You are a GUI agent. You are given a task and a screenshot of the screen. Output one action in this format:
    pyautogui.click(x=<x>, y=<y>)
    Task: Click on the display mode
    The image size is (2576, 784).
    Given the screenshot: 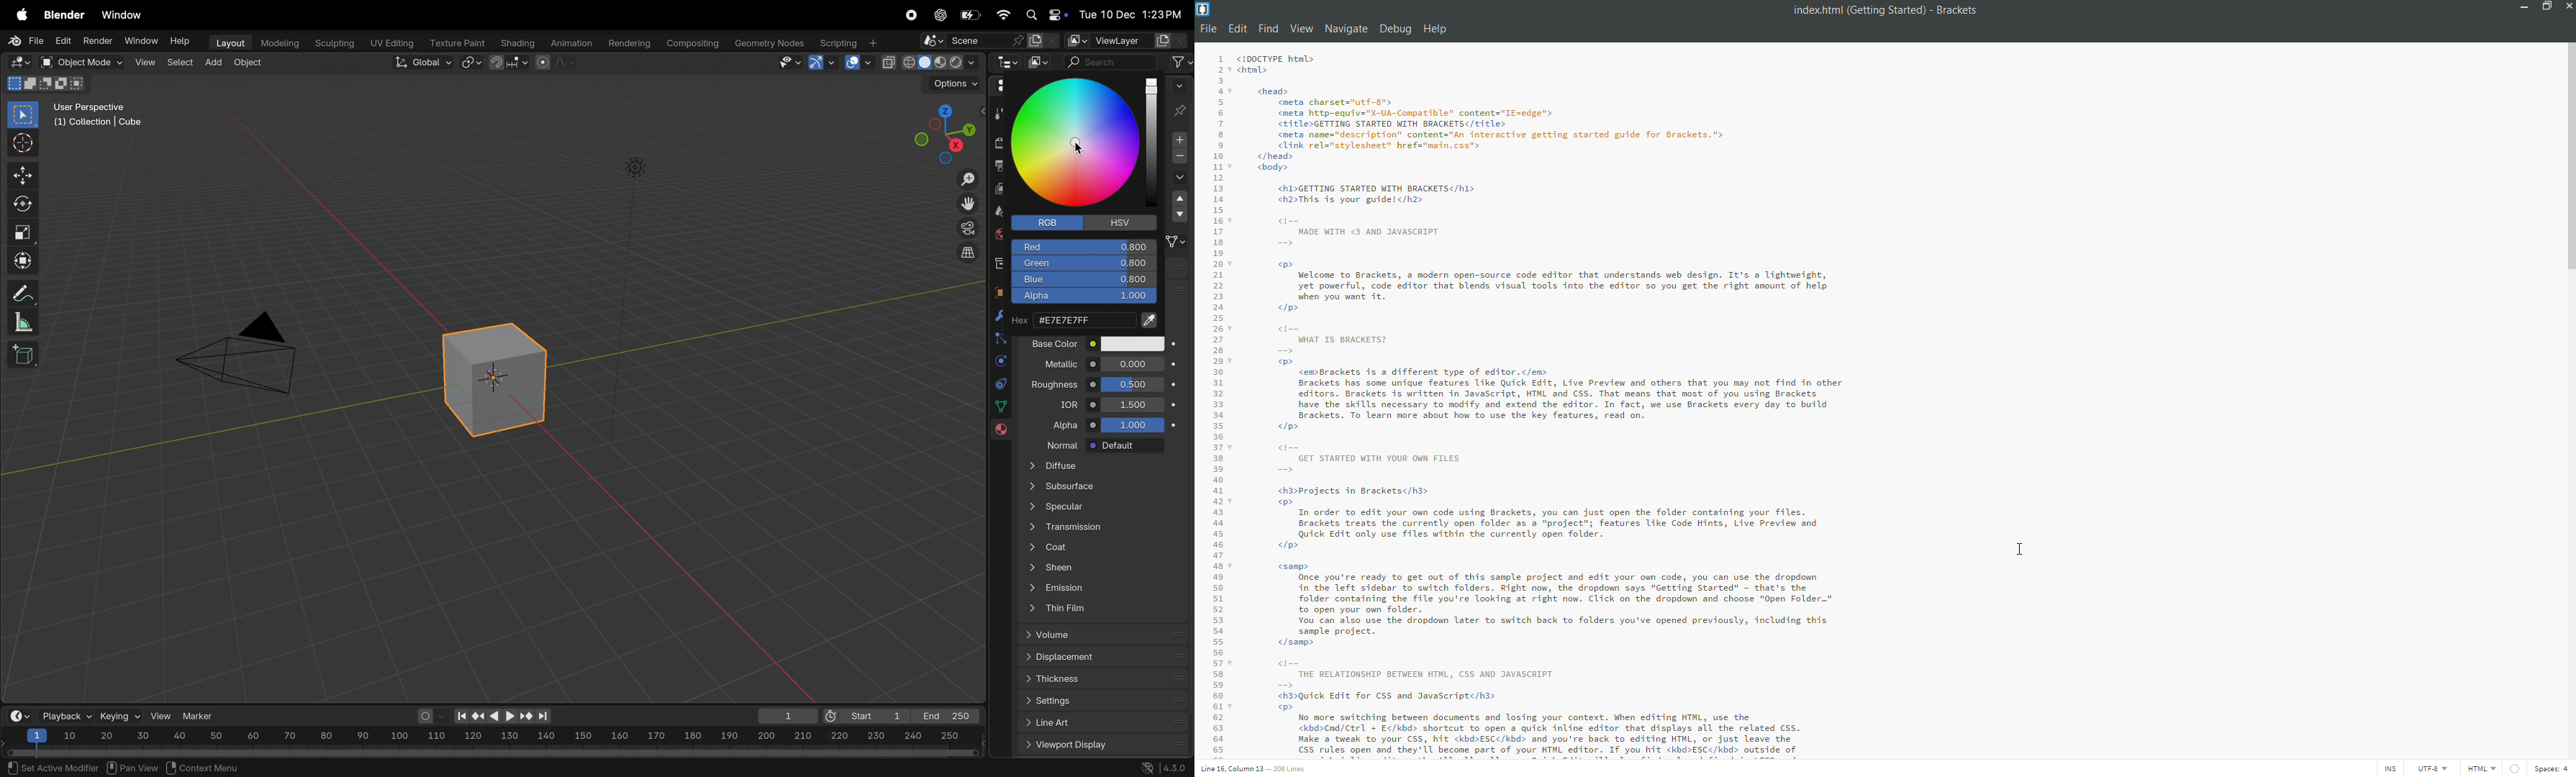 What is the action you would take?
    pyautogui.click(x=1040, y=62)
    